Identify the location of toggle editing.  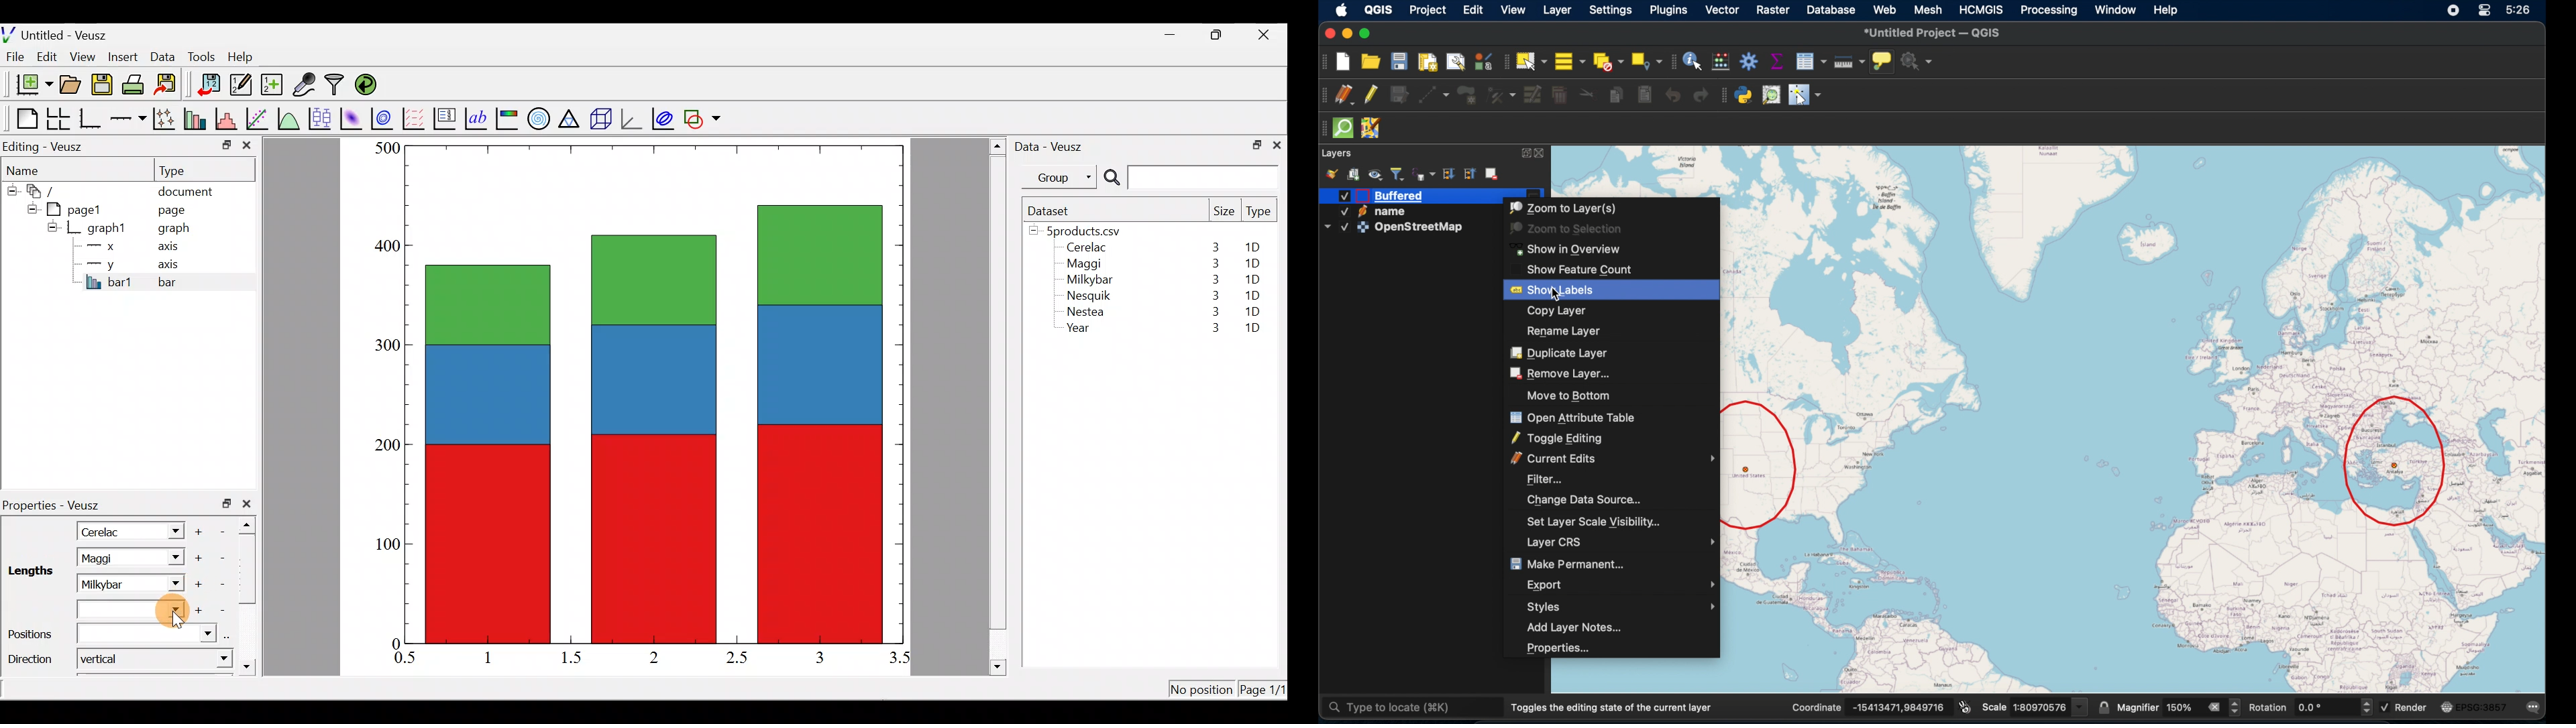
(1372, 94).